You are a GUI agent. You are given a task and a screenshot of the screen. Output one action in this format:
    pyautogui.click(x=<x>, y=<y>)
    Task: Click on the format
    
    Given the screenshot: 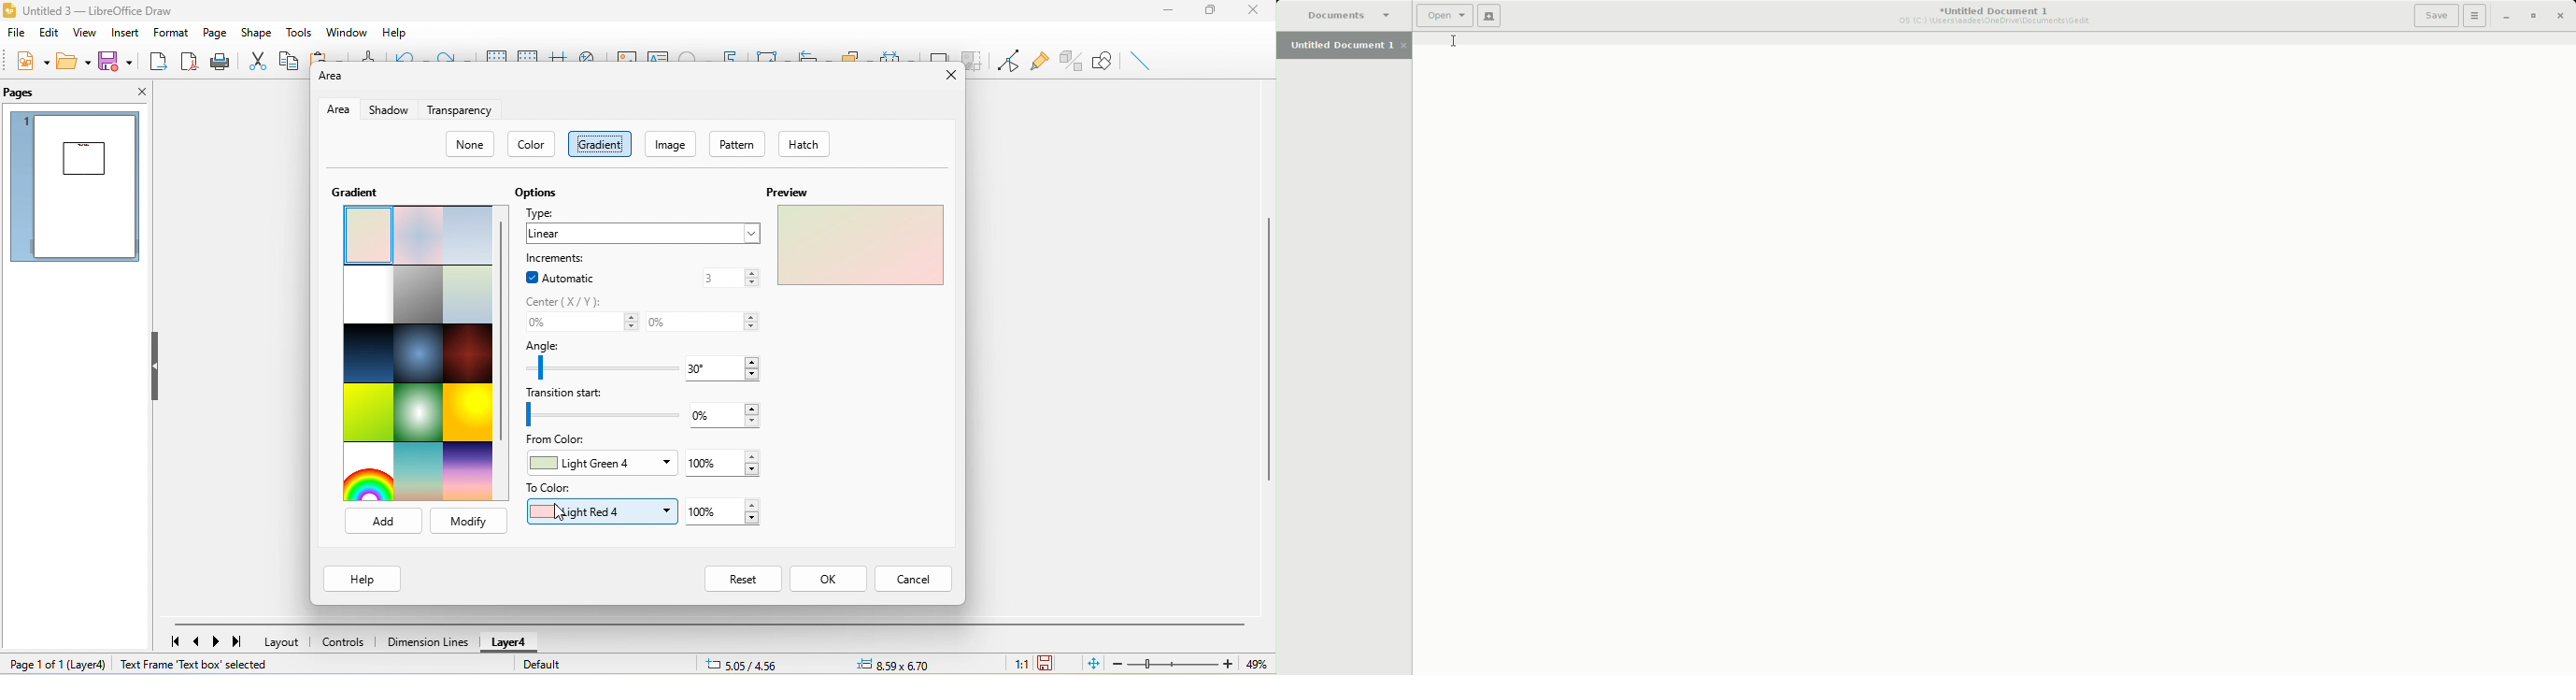 What is the action you would take?
    pyautogui.click(x=168, y=33)
    